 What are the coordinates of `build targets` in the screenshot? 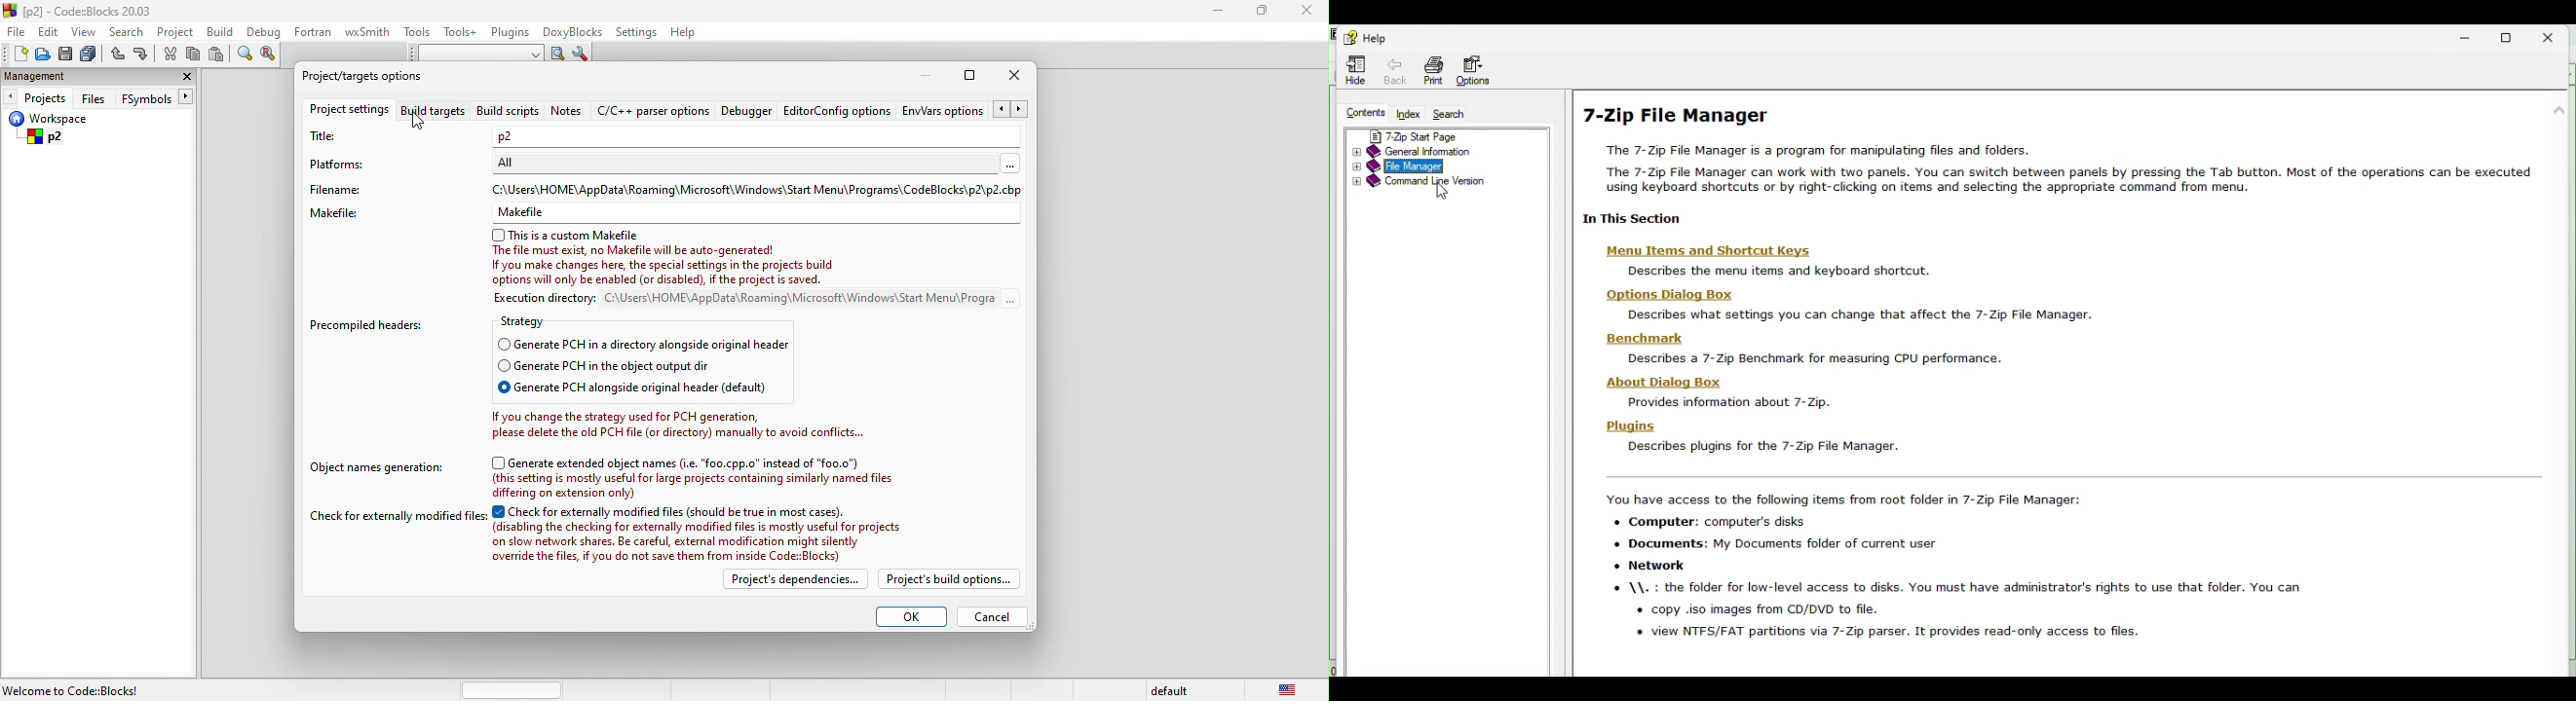 It's located at (436, 111).